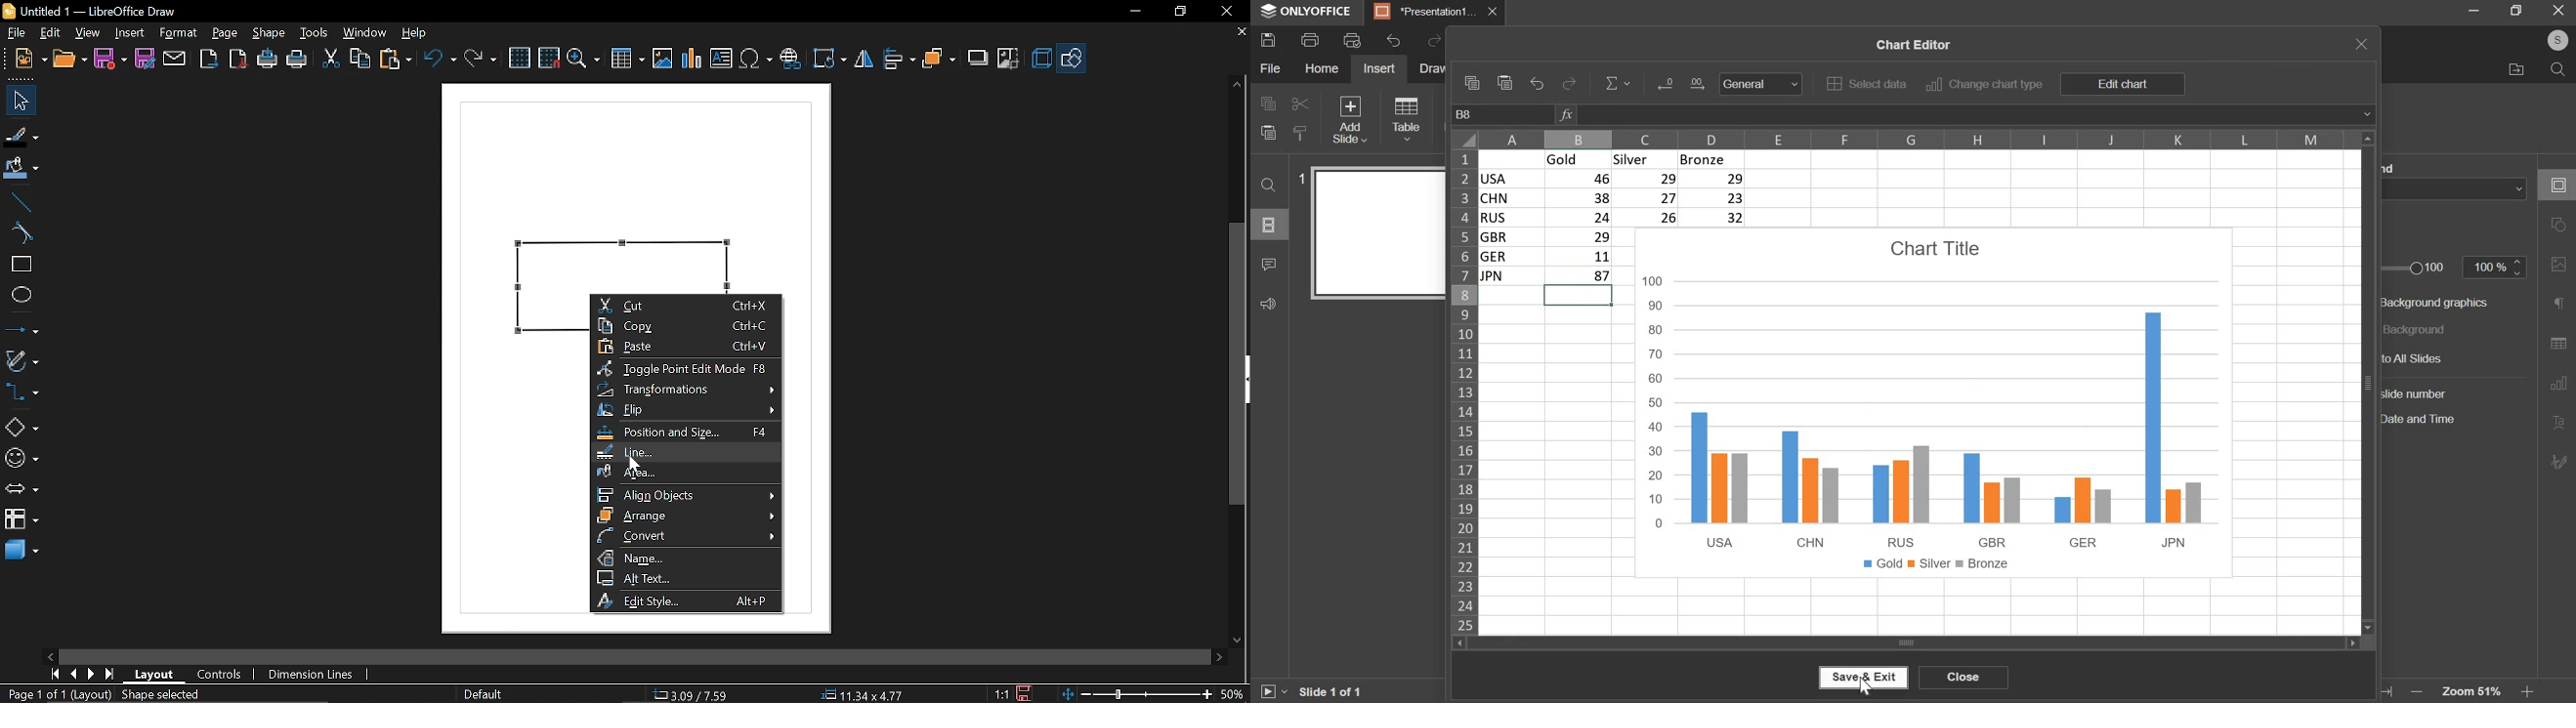 The image size is (2576, 728). What do you see at coordinates (1307, 12) in the screenshot?
I see `window name` at bounding box center [1307, 12].